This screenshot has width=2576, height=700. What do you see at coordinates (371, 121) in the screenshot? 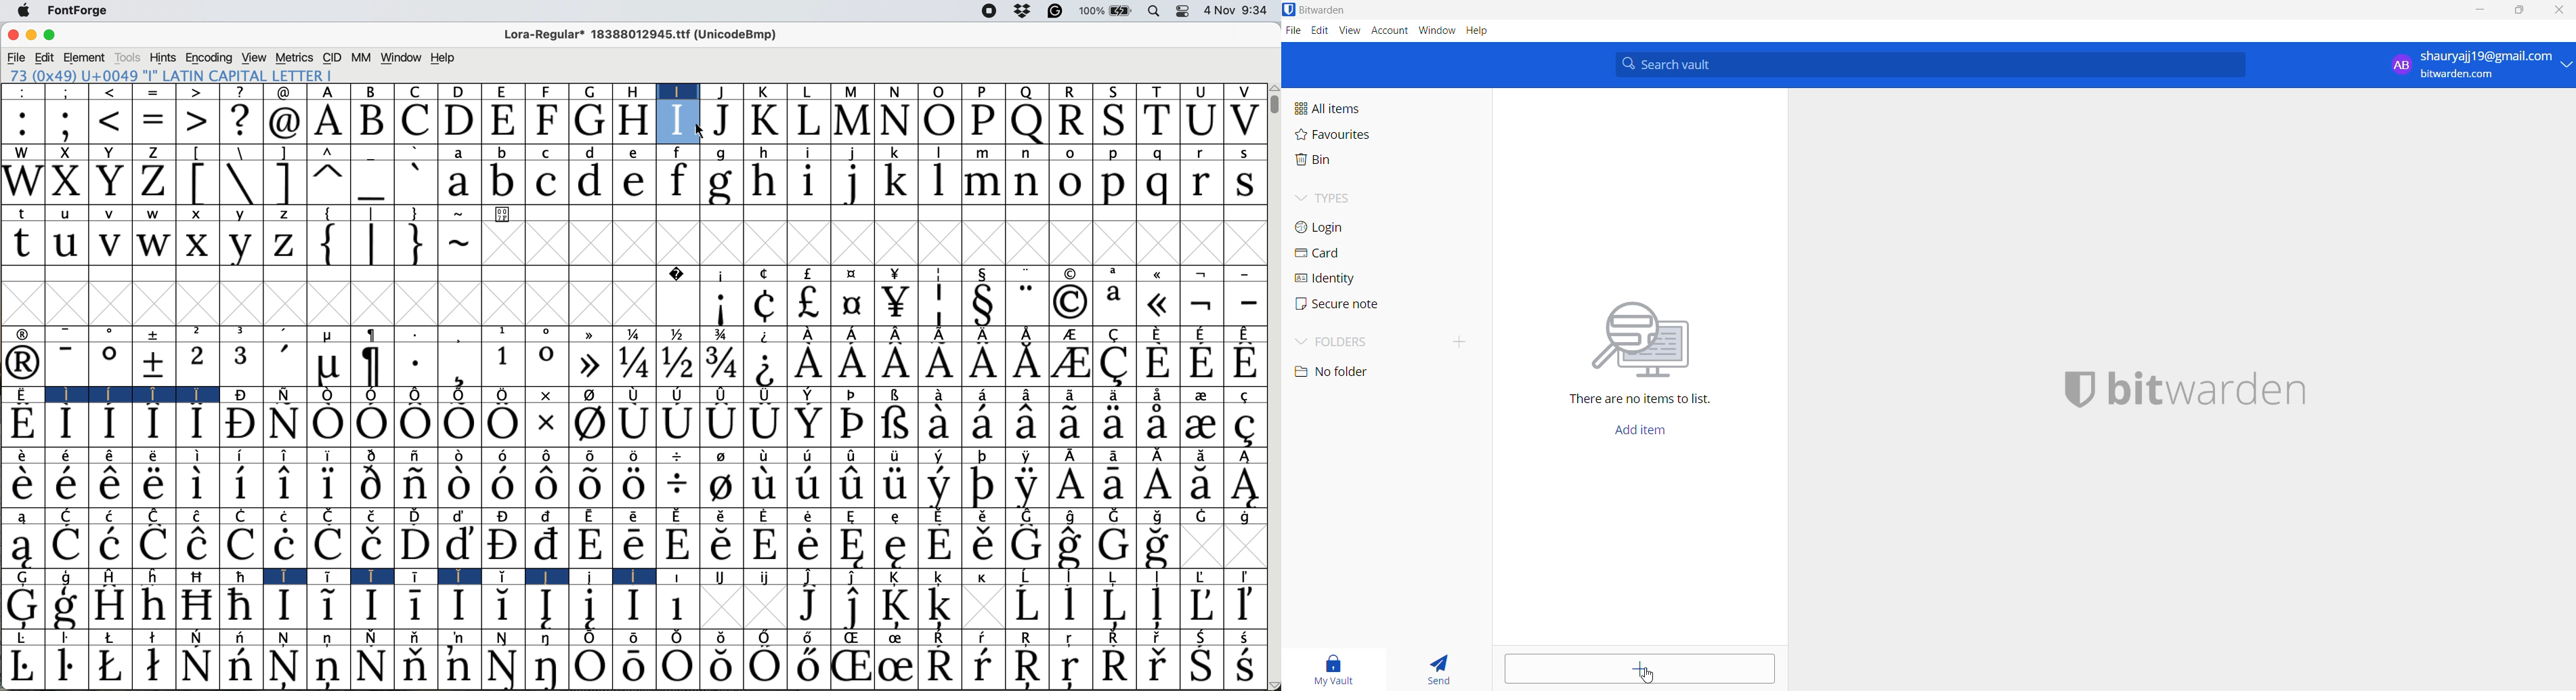
I see `B` at bounding box center [371, 121].